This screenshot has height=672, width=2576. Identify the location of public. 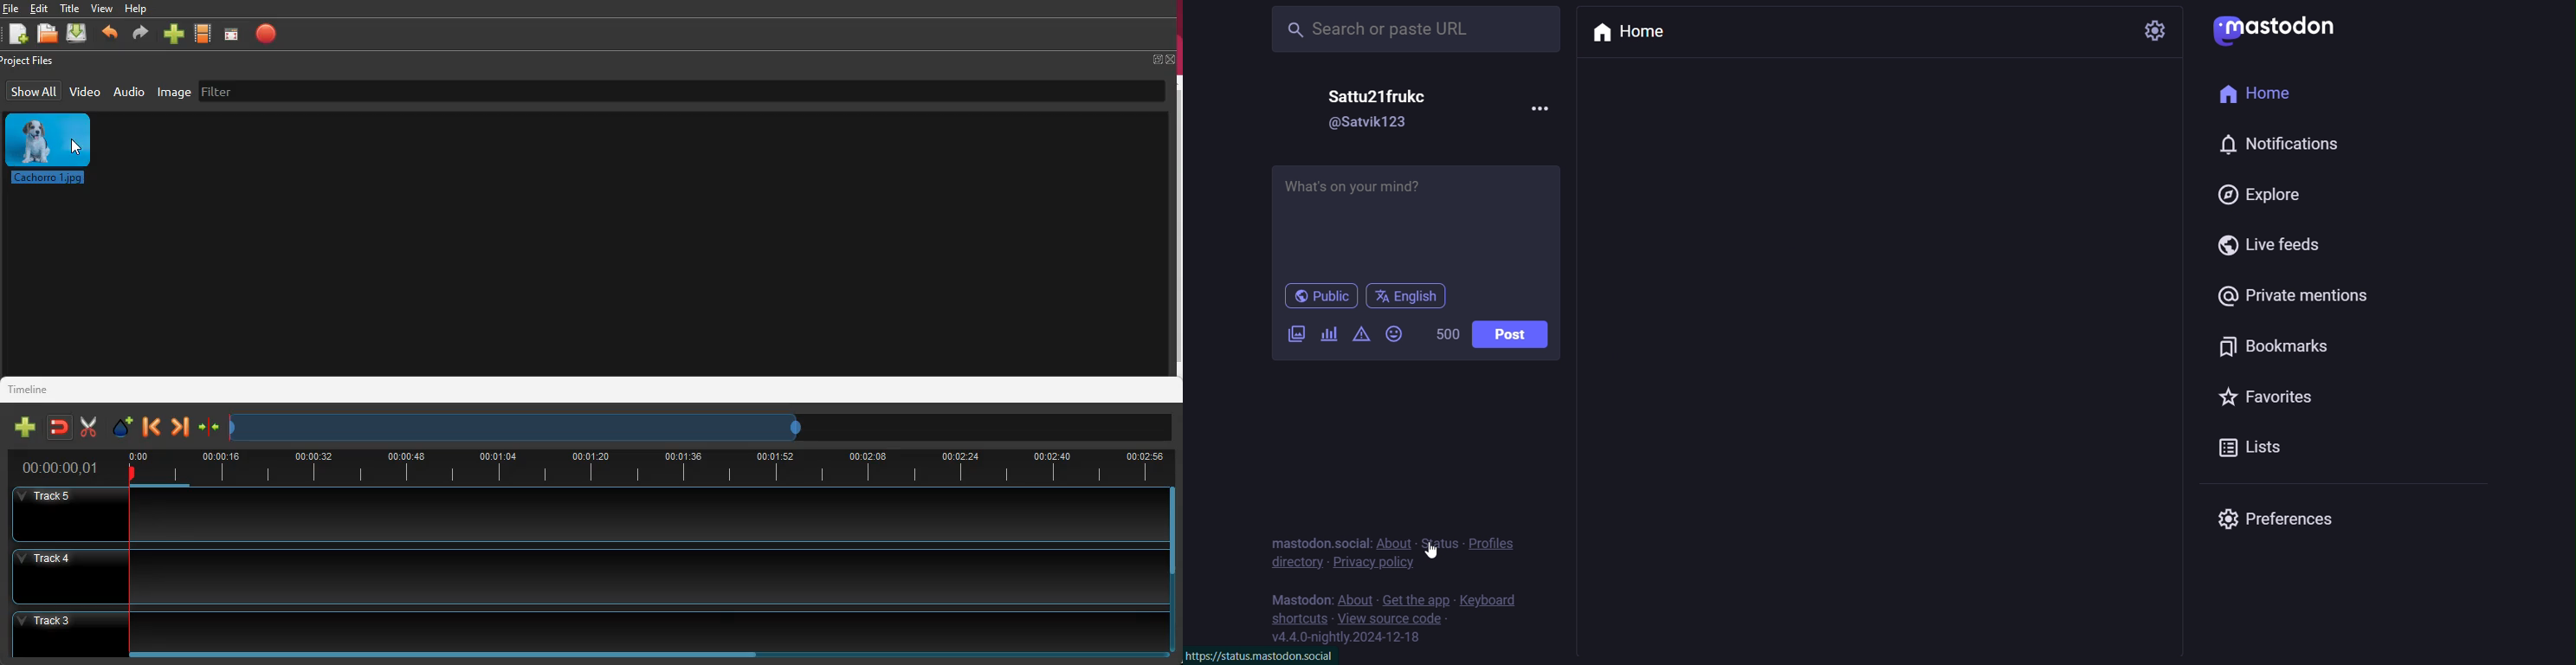
(1320, 296).